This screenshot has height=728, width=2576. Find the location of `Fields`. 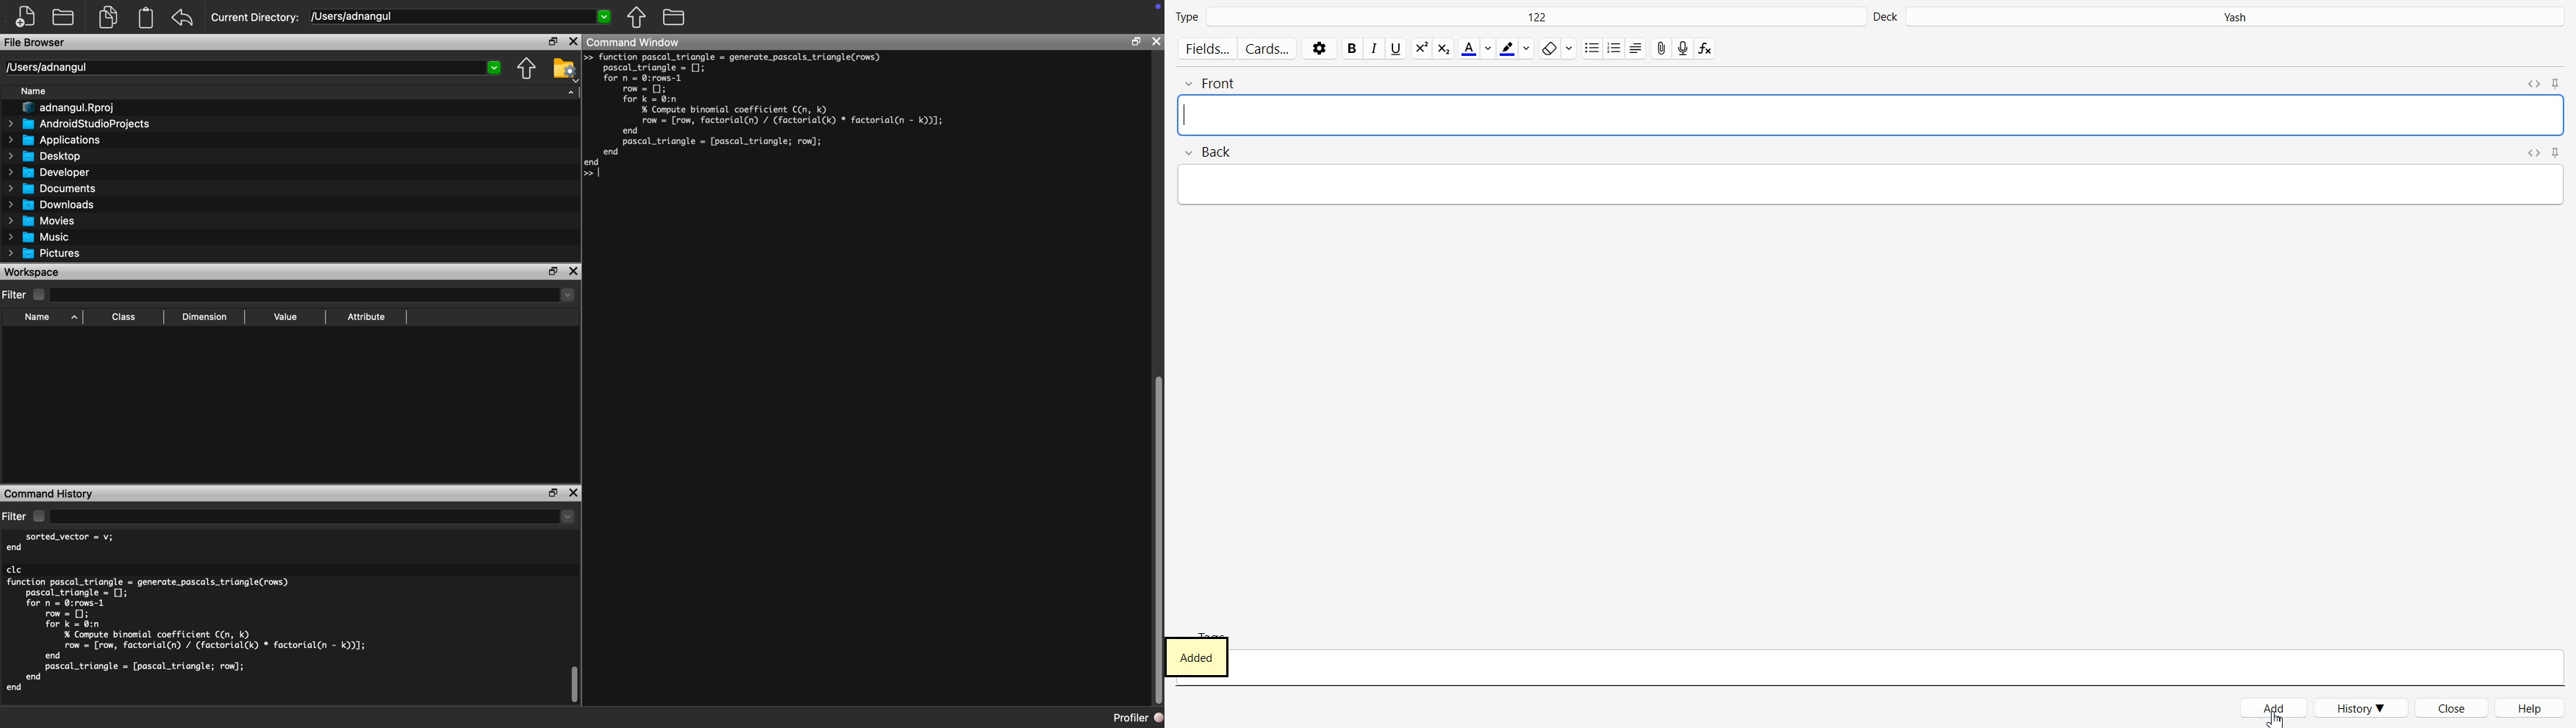

Fields is located at coordinates (1206, 49).